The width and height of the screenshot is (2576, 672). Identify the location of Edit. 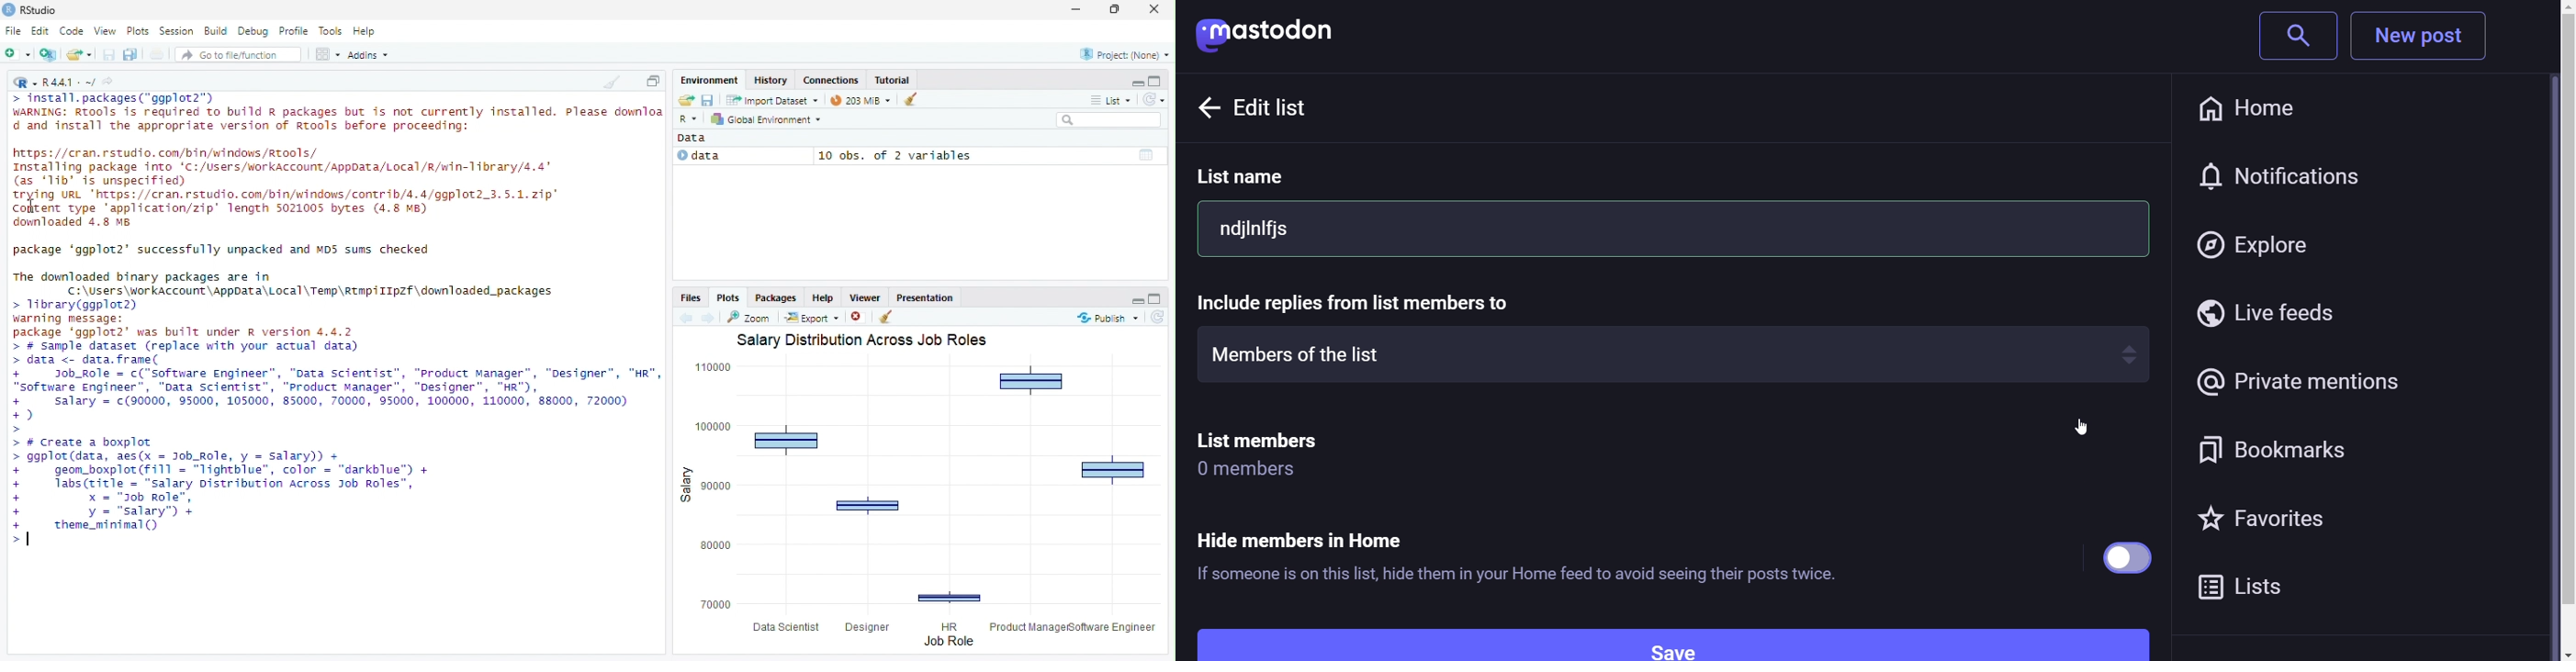
(41, 31).